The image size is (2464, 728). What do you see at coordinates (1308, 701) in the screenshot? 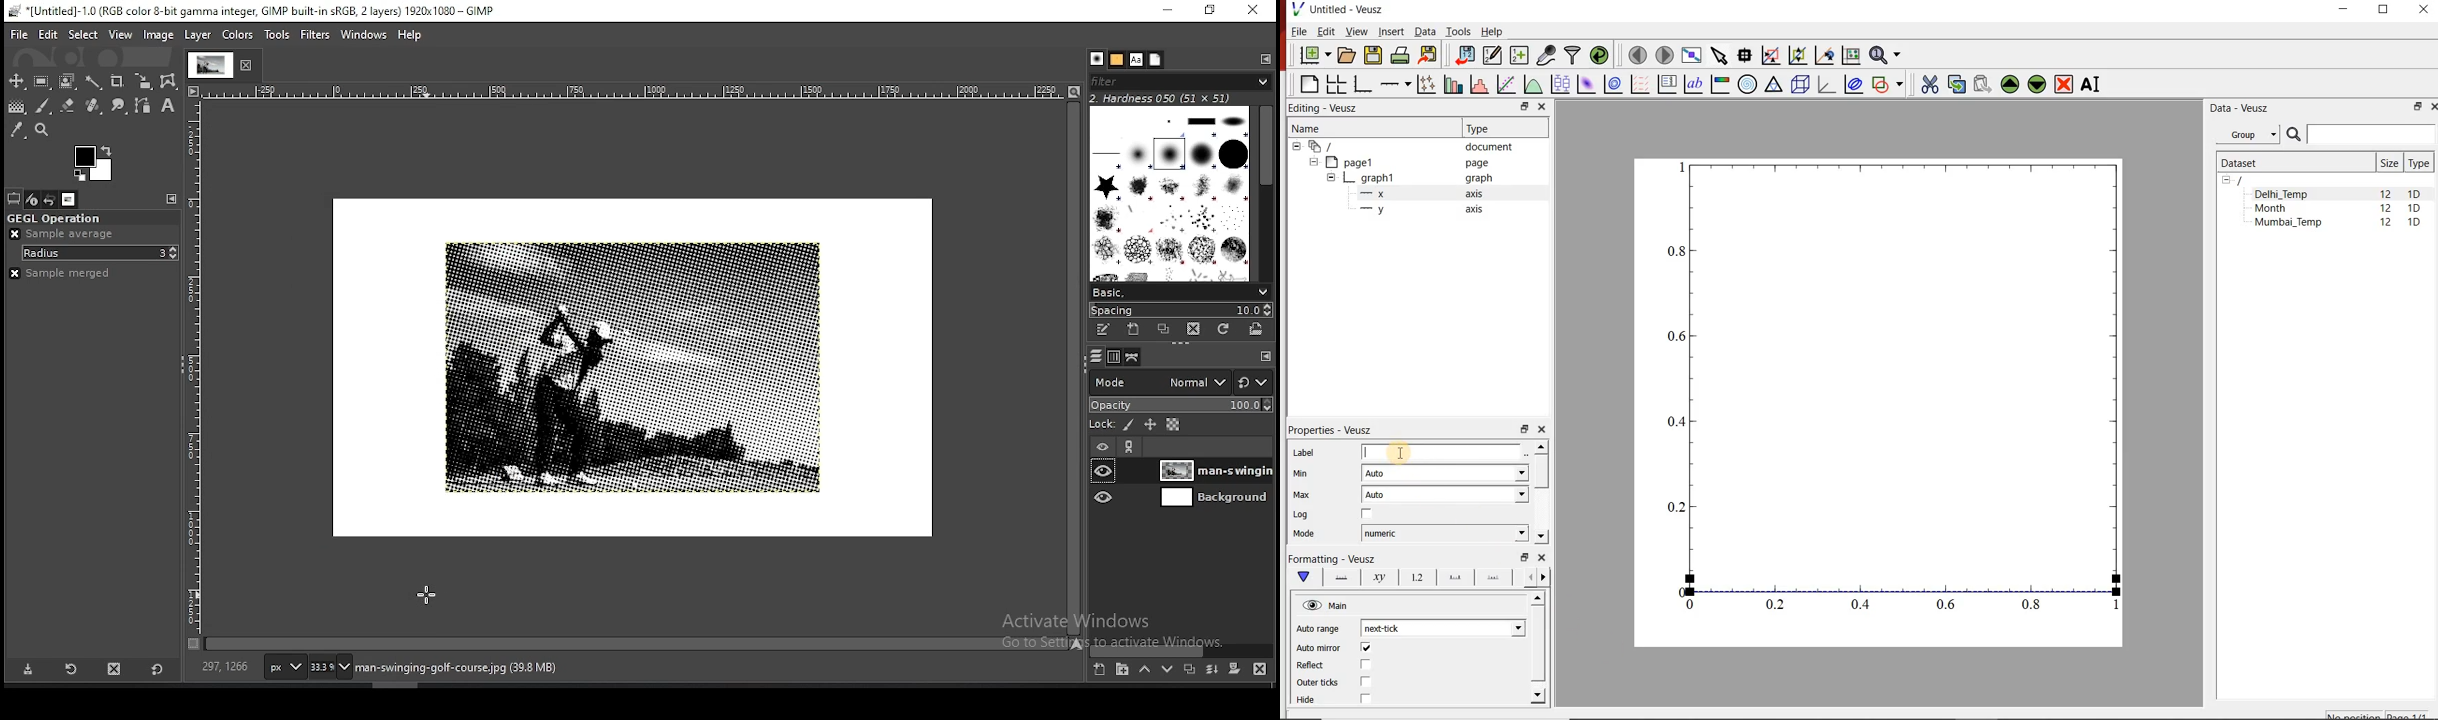
I see `Hide` at bounding box center [1308, 701].